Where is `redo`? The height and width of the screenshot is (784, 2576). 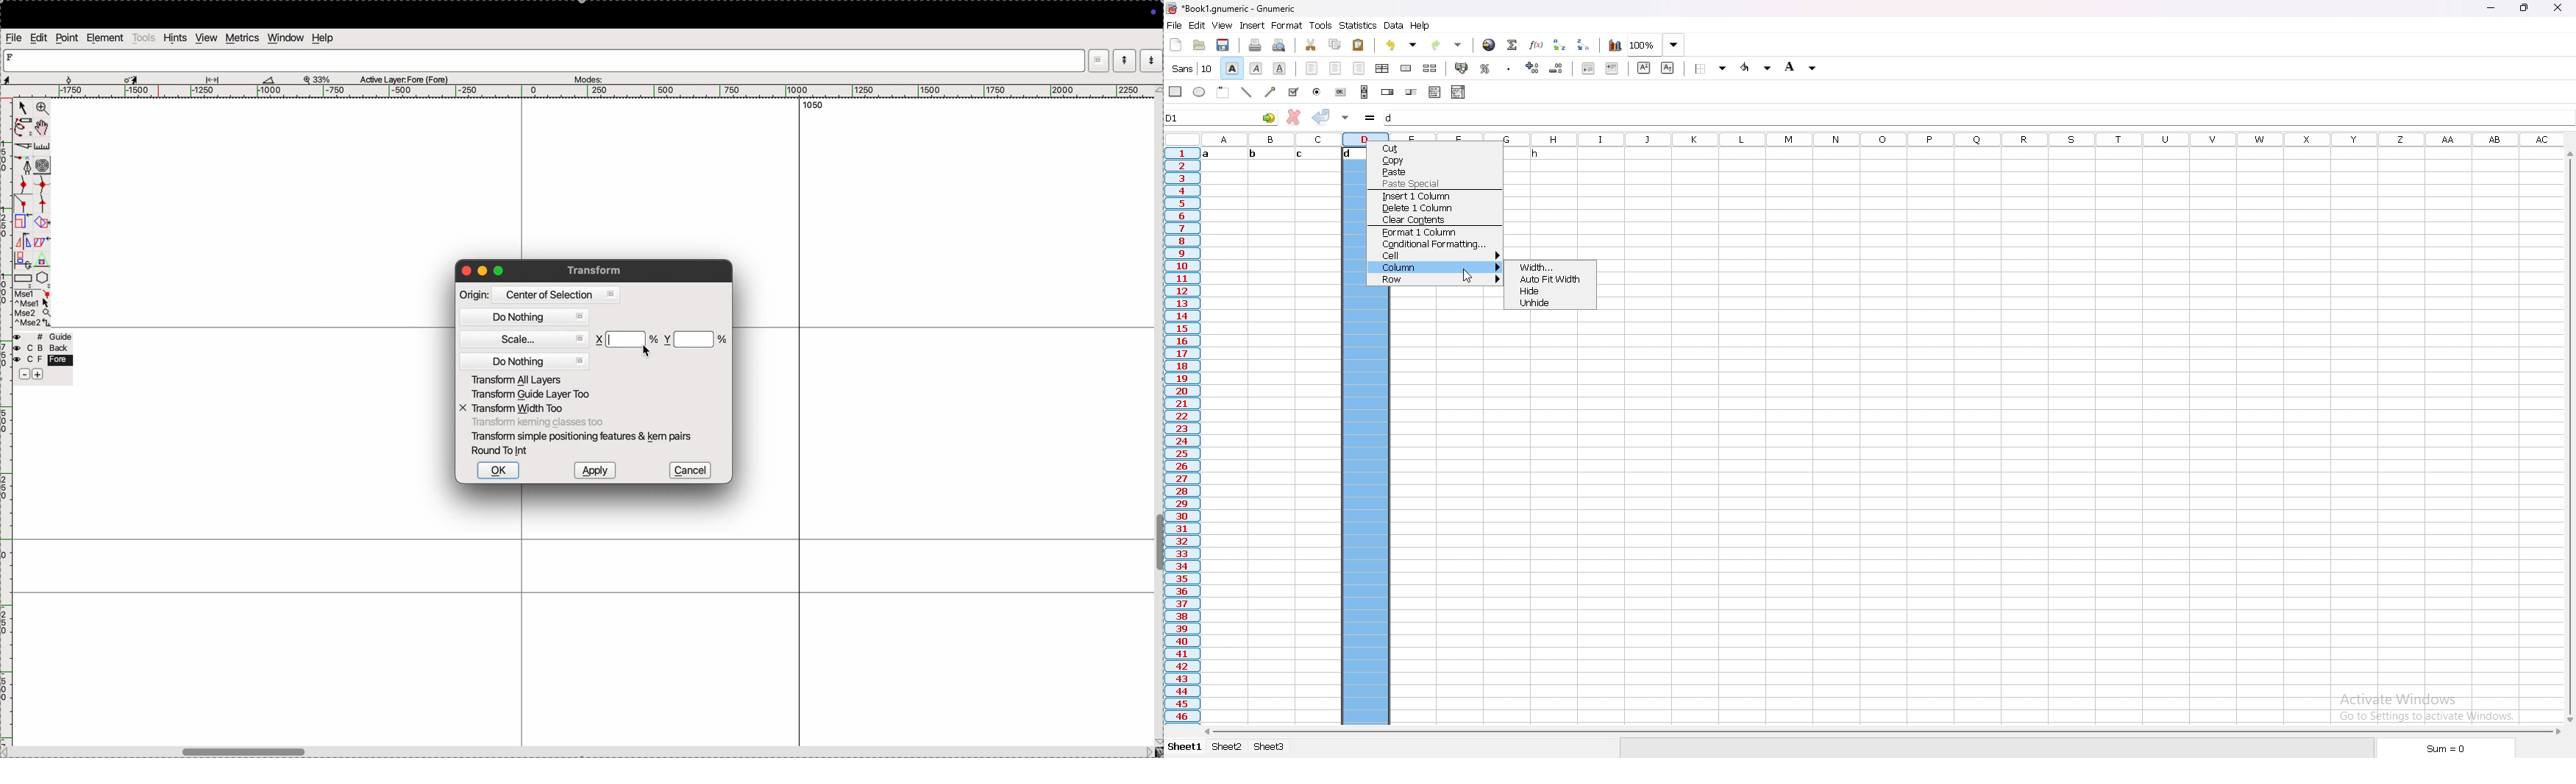
redo is located at coordinates (1448, 45).